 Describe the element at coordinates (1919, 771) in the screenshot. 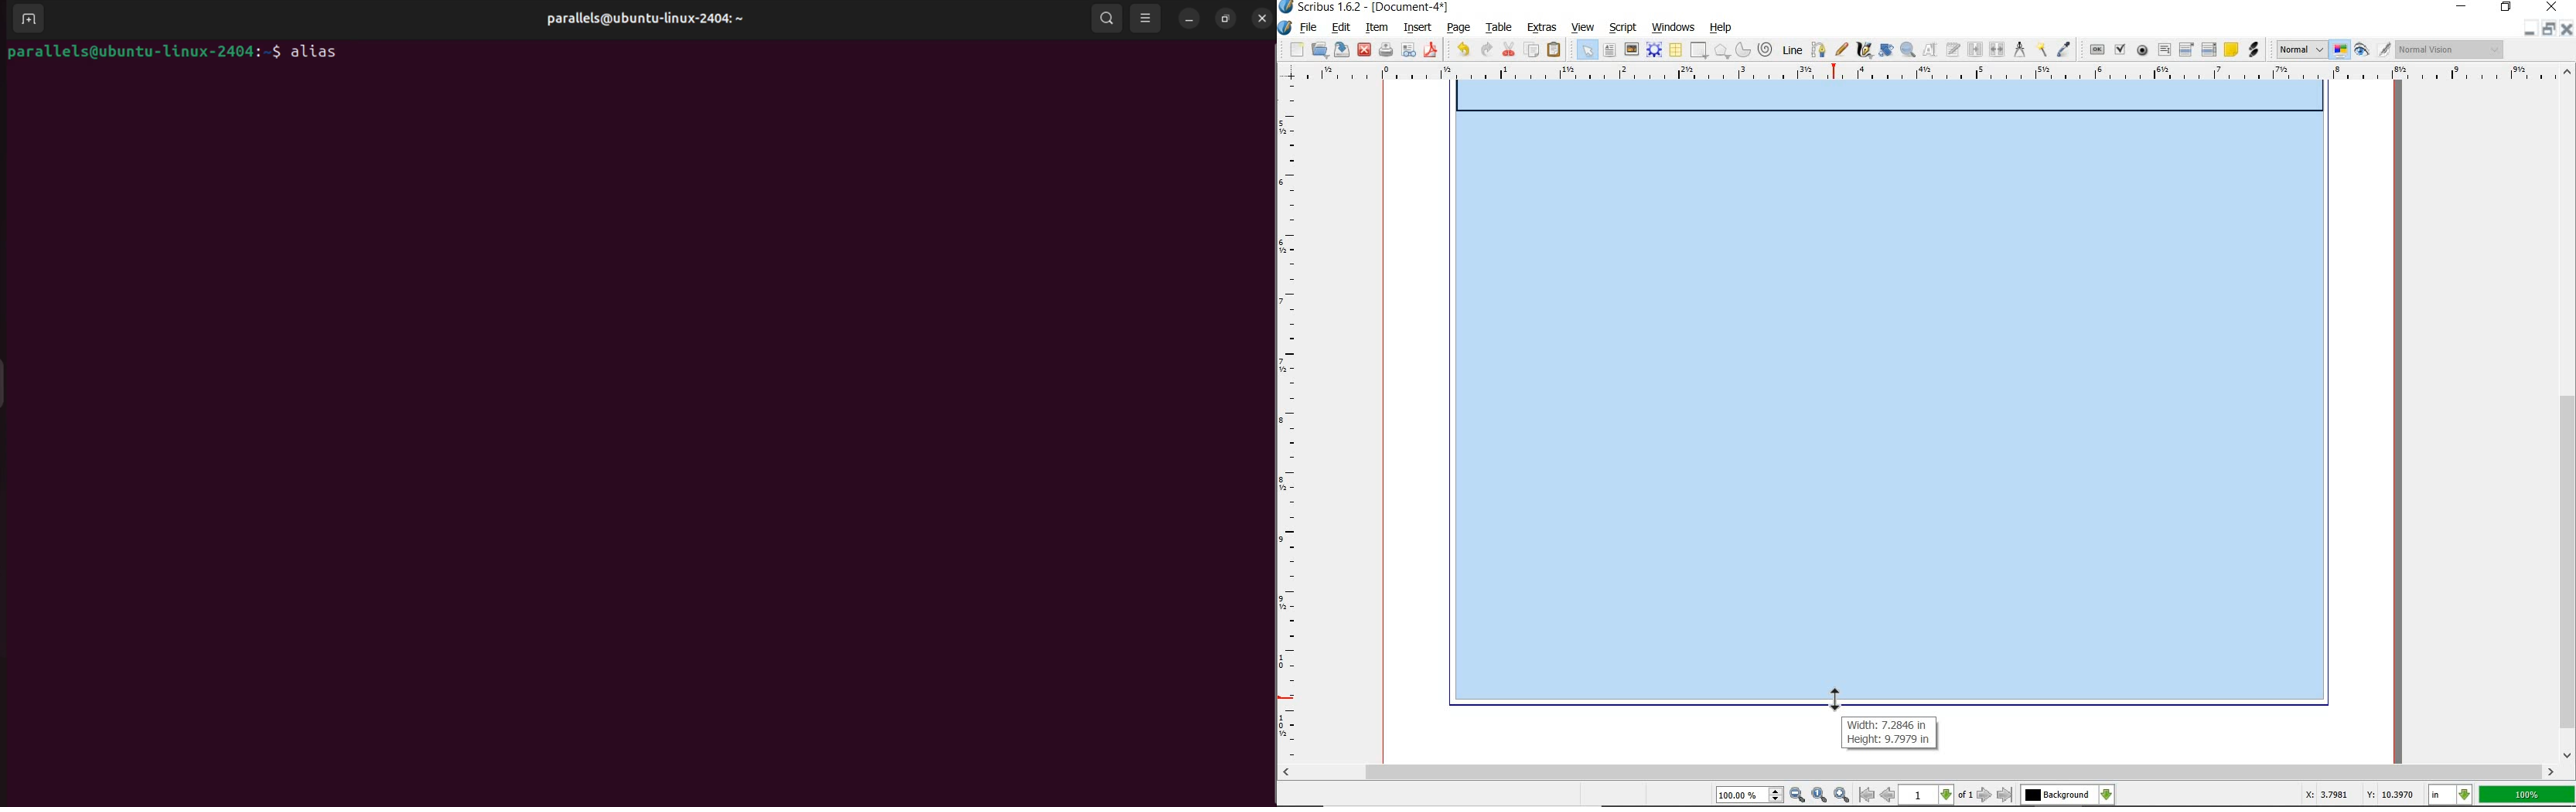

I see `scrollbar` at that location.